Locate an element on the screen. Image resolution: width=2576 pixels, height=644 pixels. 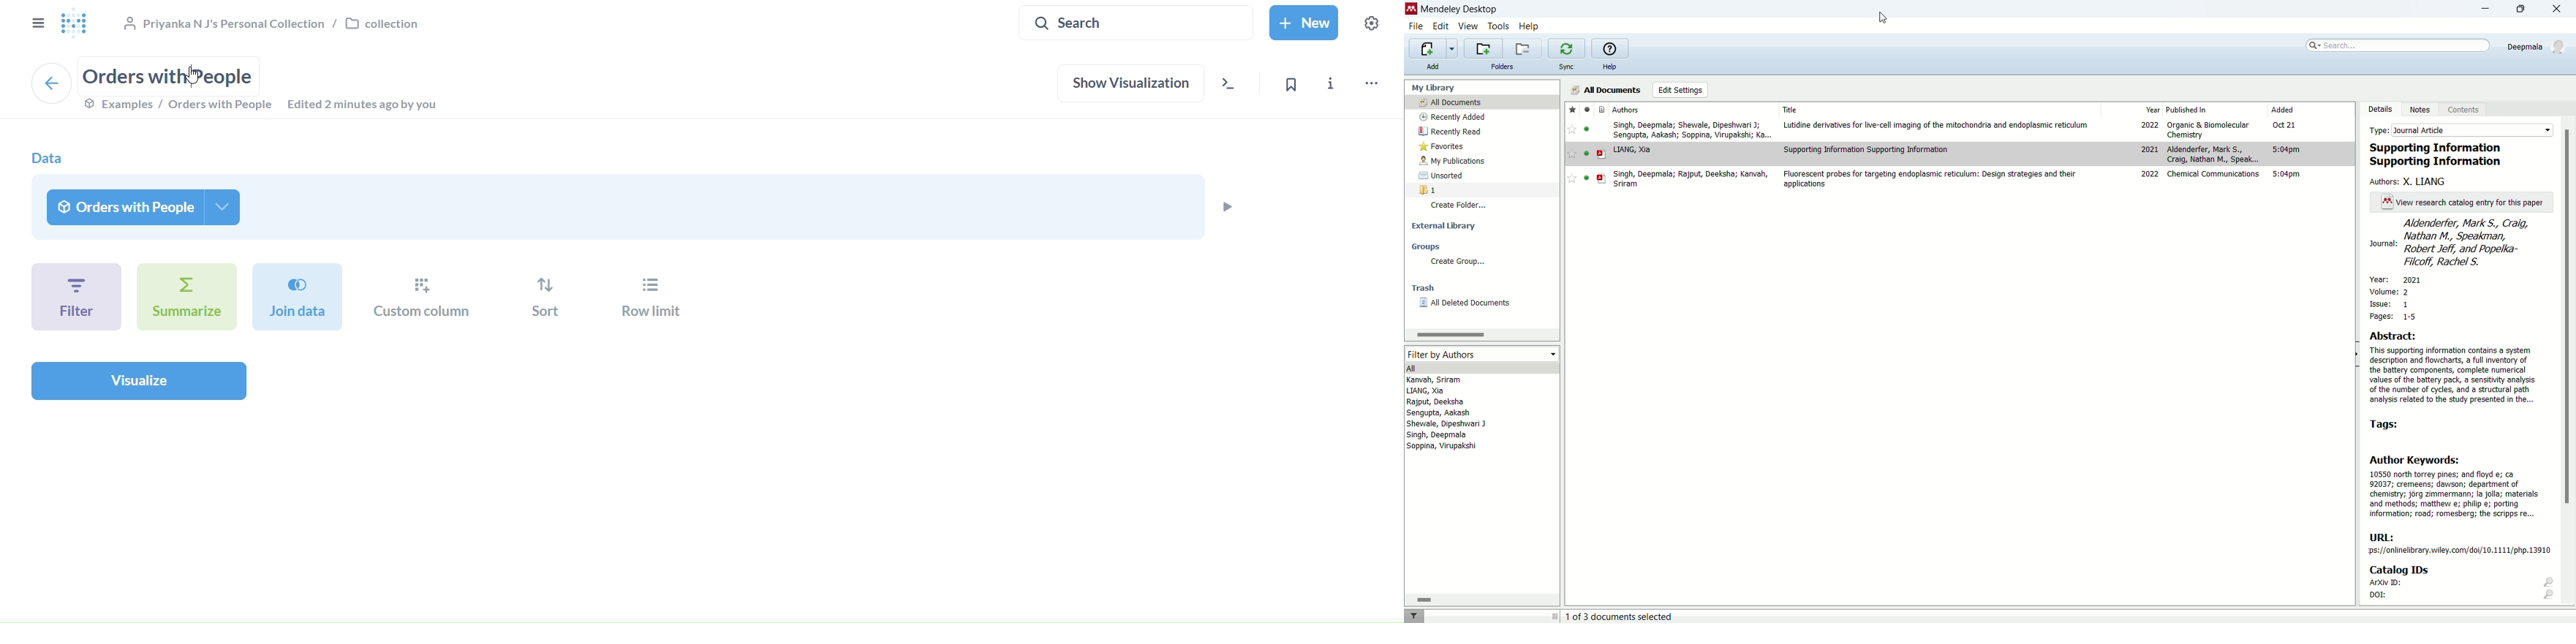
year: 2021 is located at coordinates (2402, 279).